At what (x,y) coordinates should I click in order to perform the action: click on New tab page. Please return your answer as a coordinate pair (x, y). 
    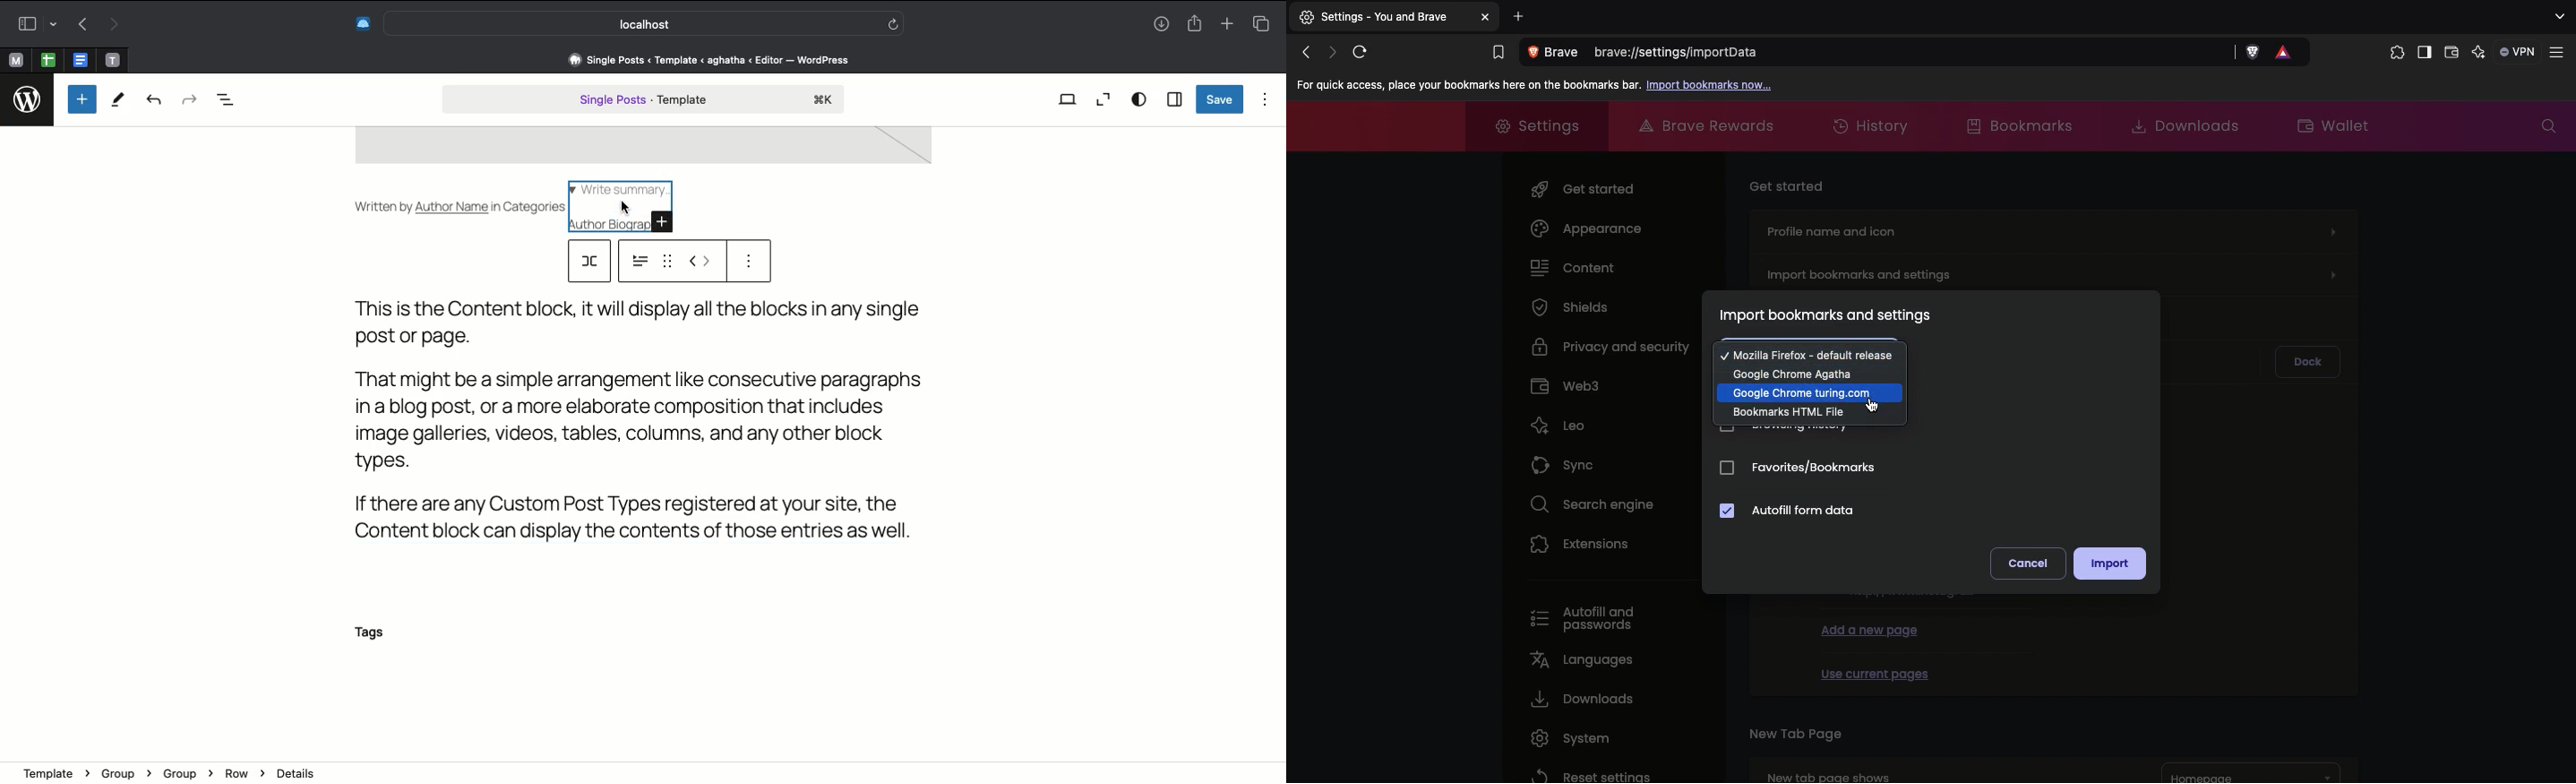
    Looking at the image, I should click on (1795, 732).